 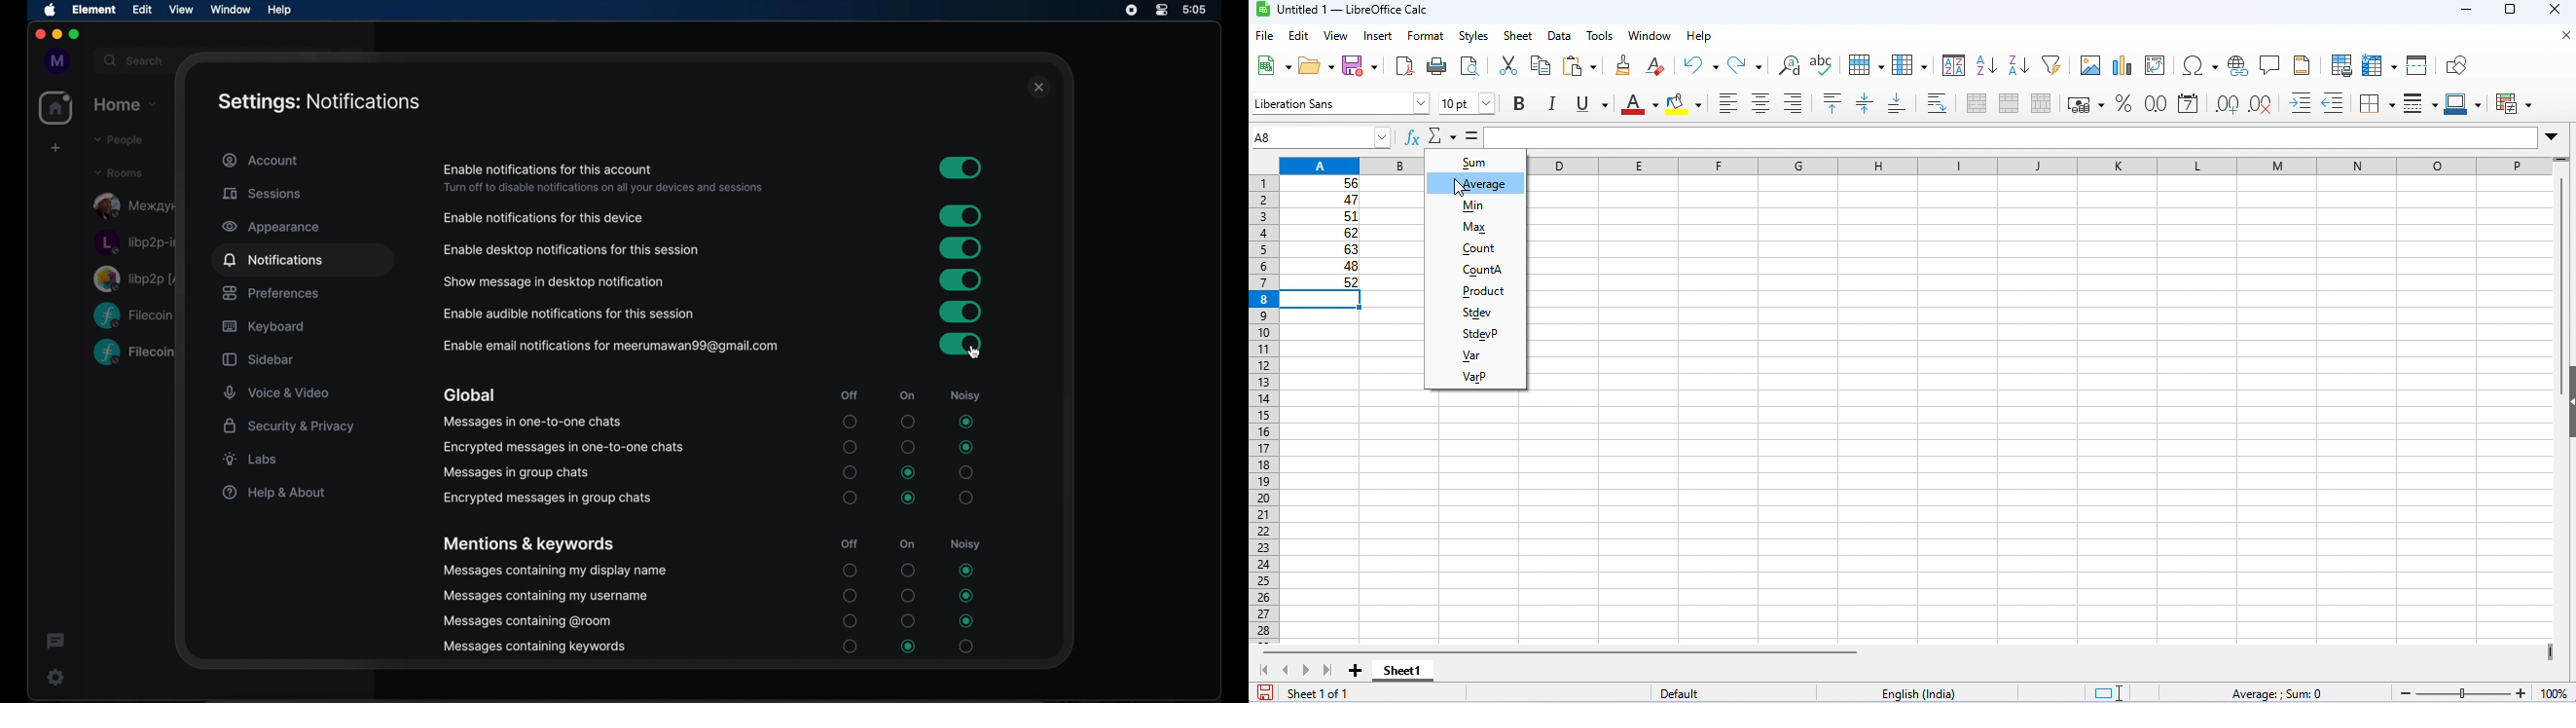 What do you see at coordinates (851, 422) in the screenshot?
I see `radio button` at bounding box center [851, 422].